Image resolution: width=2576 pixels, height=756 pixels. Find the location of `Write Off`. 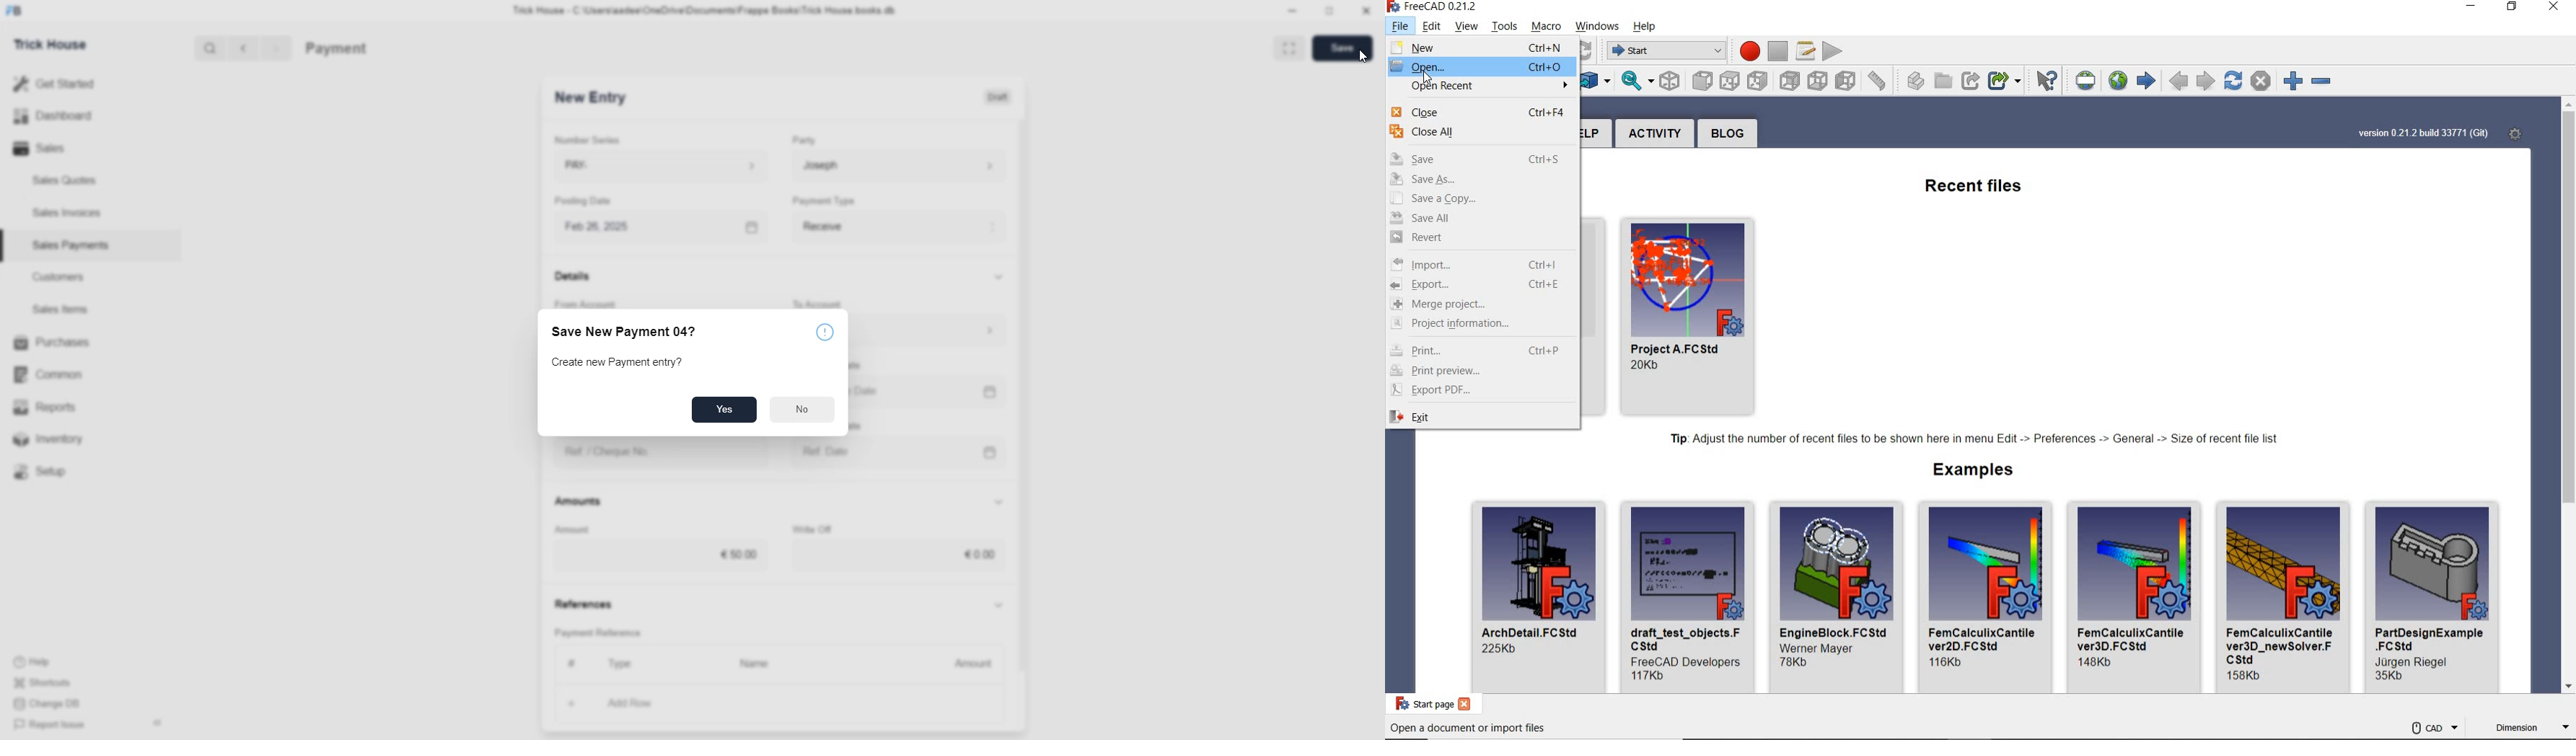

Write Off is located at coordinates (811, 529).